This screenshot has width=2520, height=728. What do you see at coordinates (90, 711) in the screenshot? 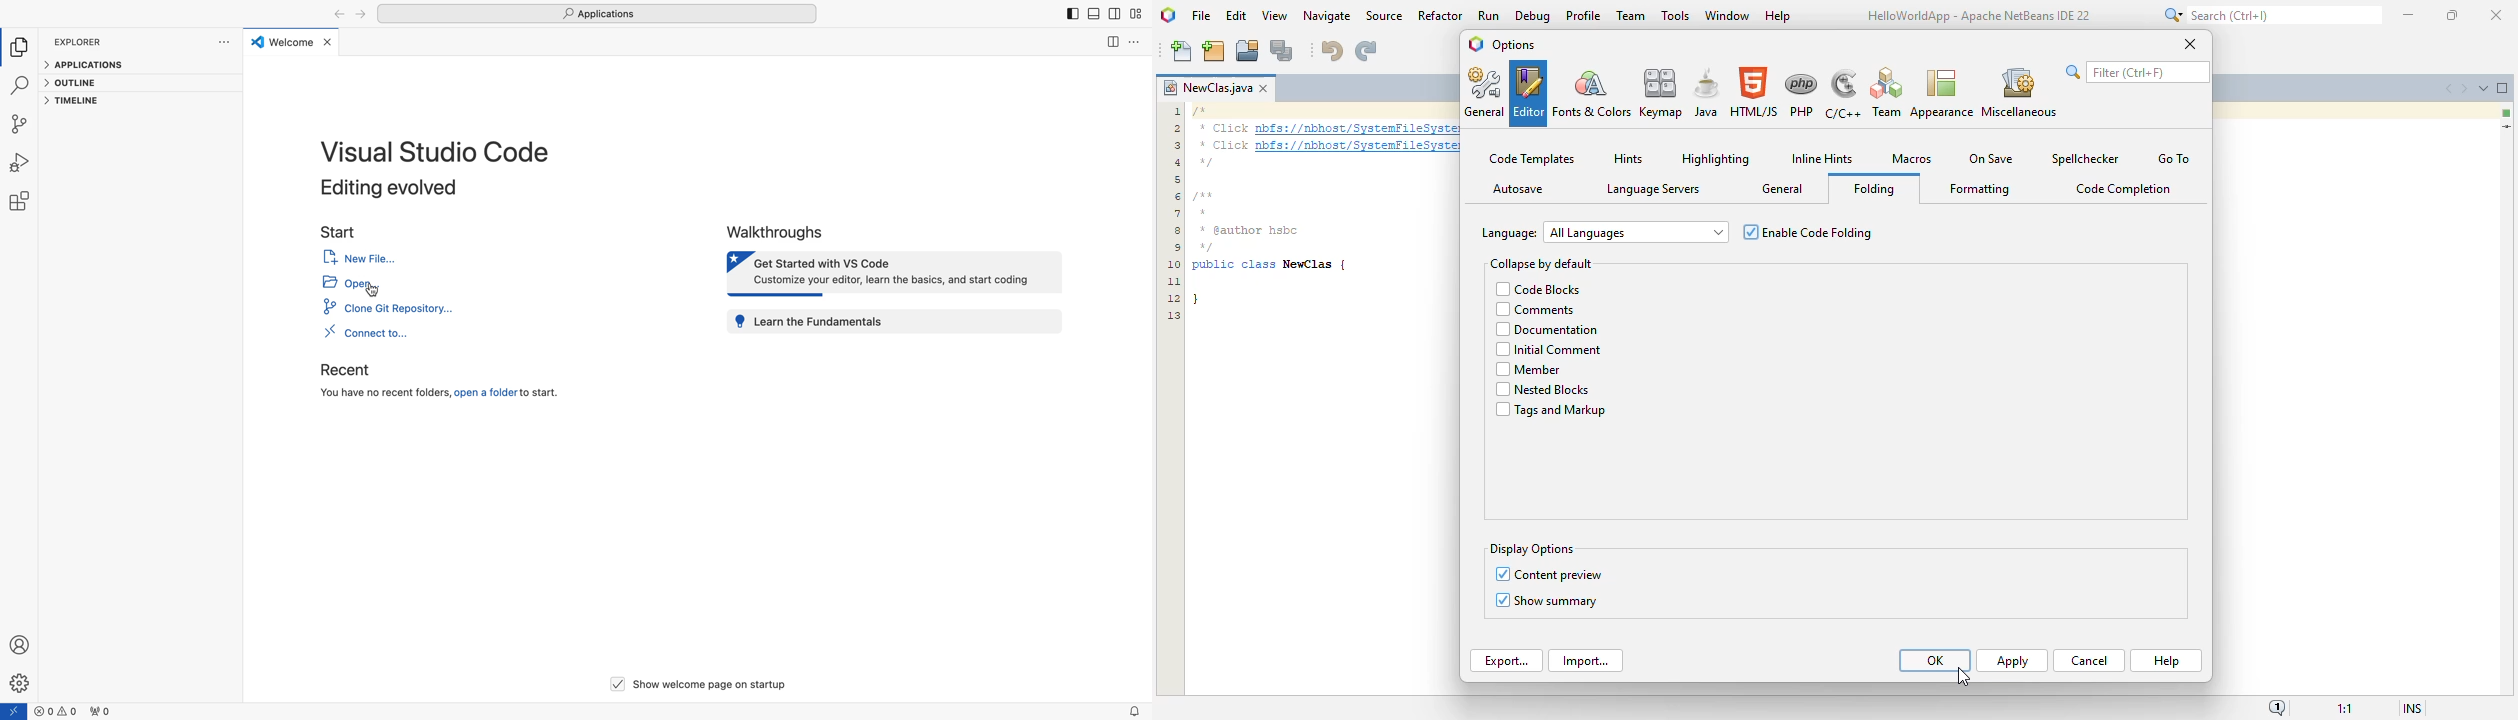
I see `warning, cautions` at bounding box center [90, 711].